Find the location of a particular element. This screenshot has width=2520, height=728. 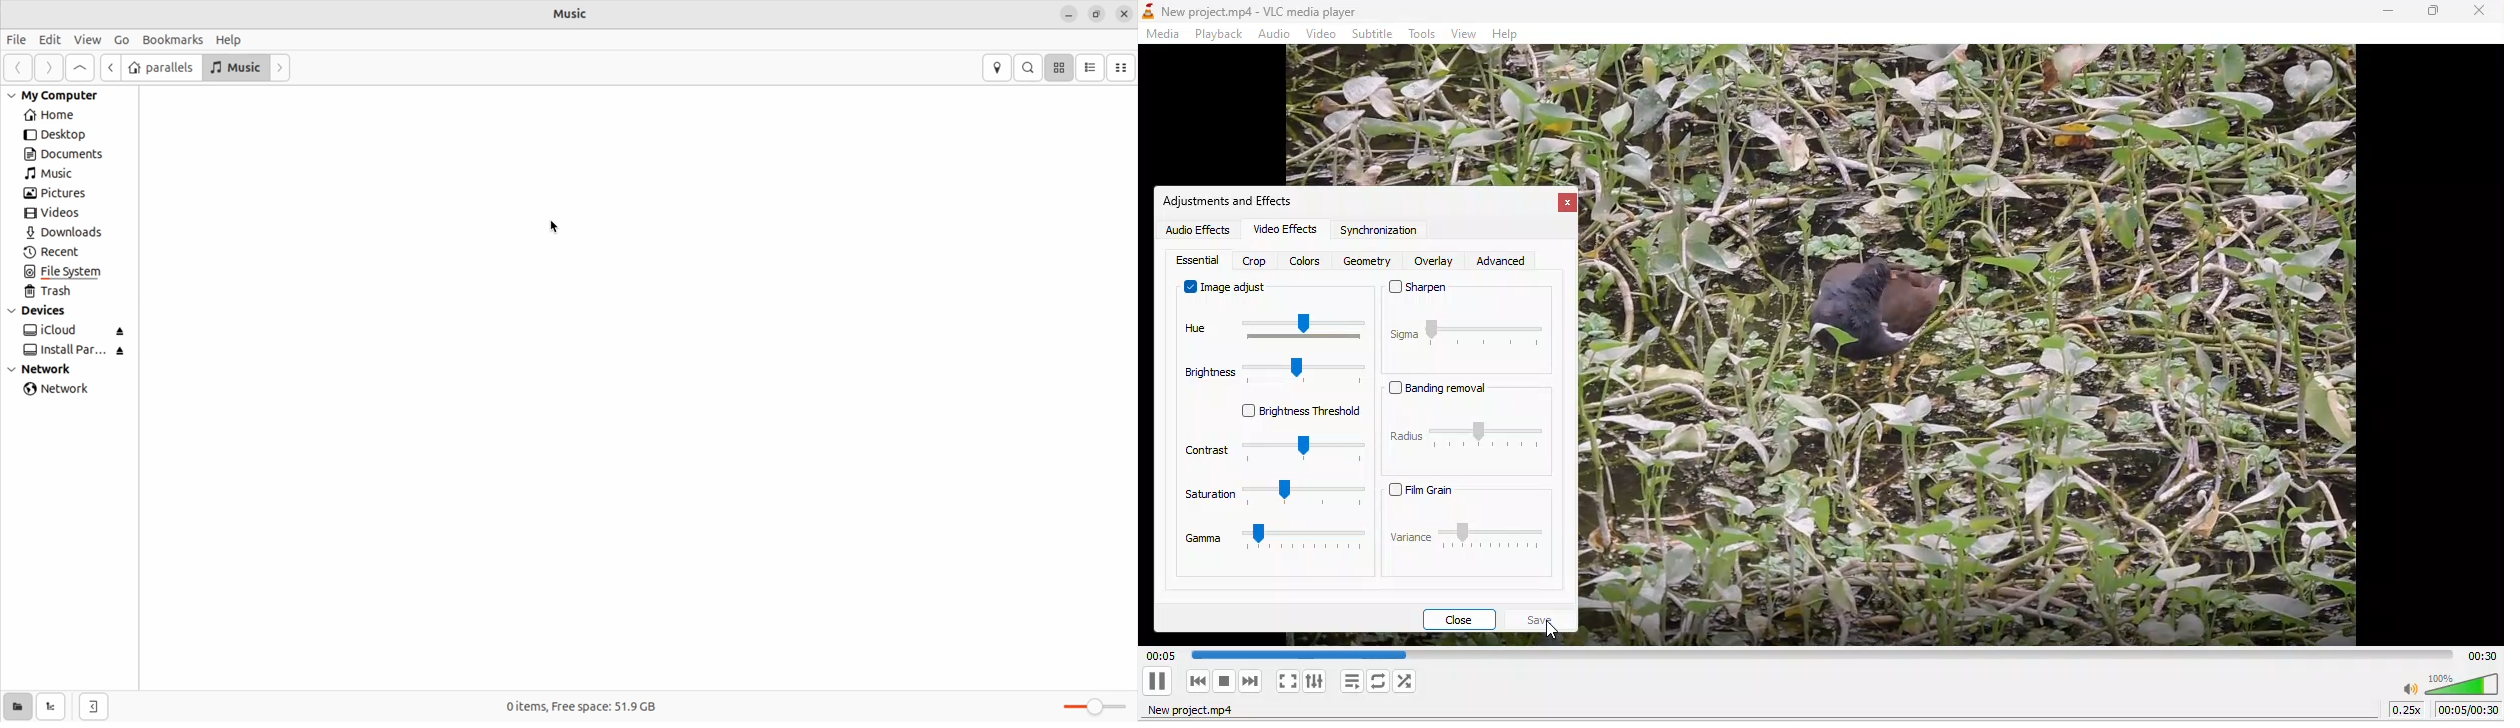

cursor is located at coordinates (557, 227).